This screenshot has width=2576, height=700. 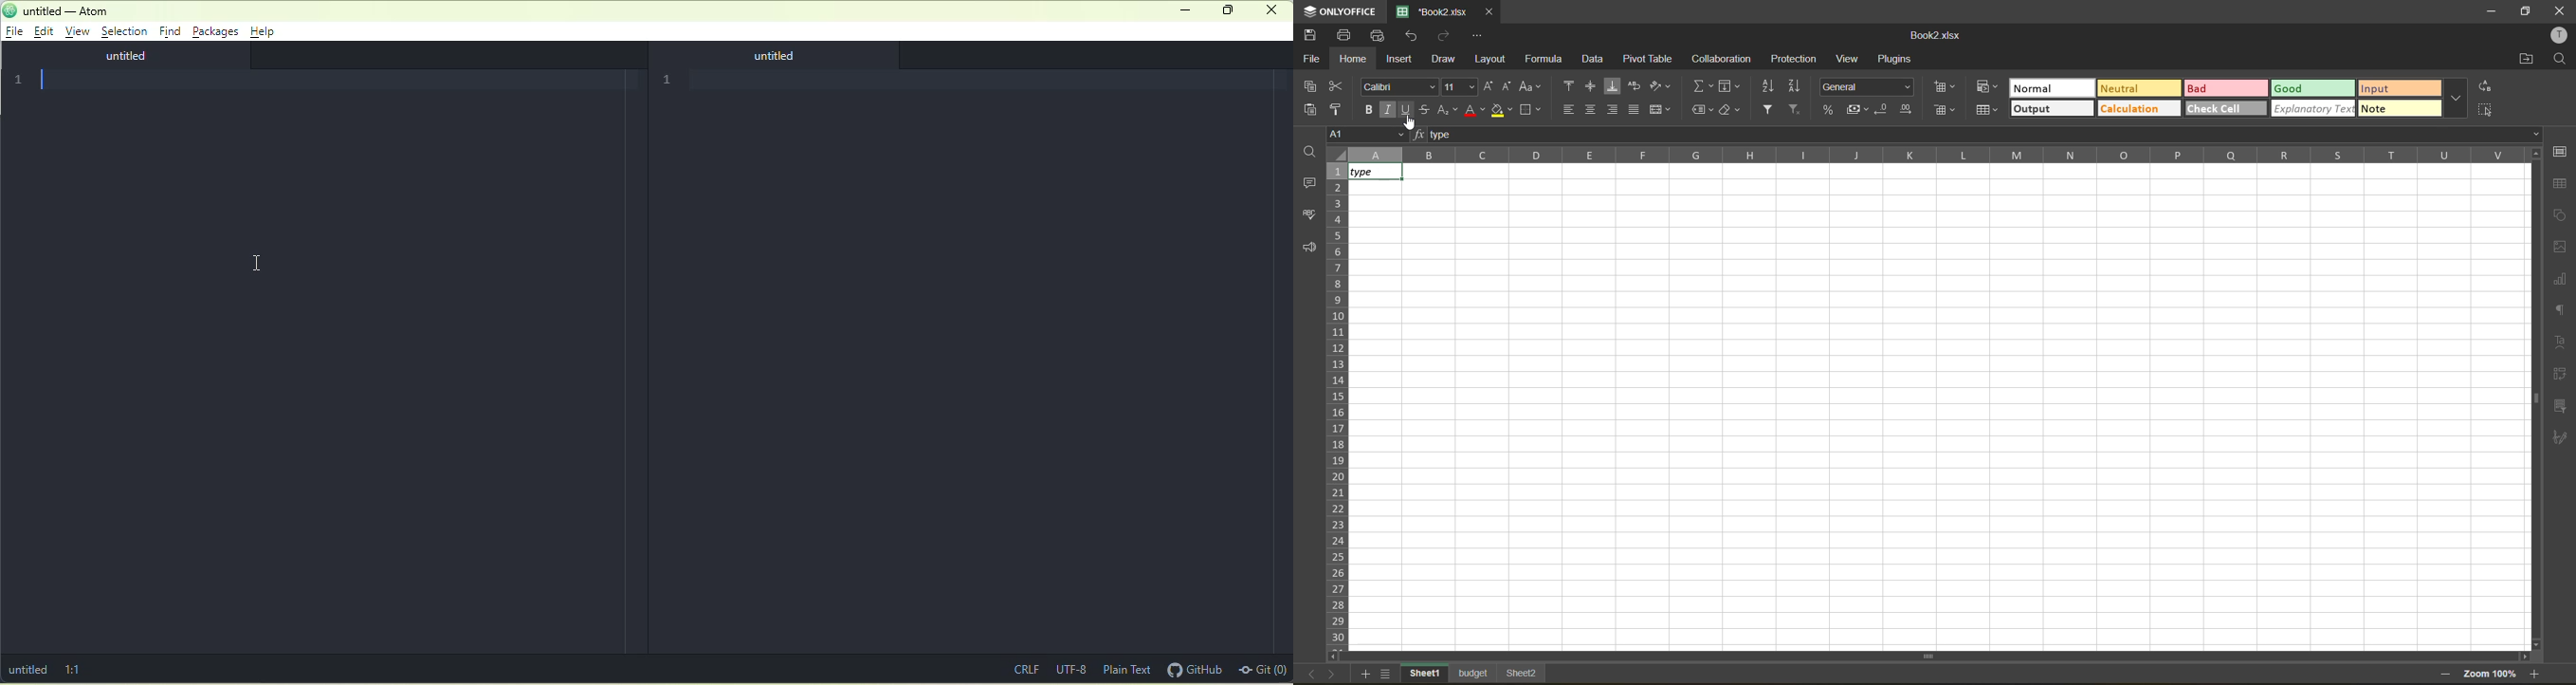 What do you see at coordinates (2559, 437) in the screenshot?
I see `signature` at bounding box center [2559, 437].